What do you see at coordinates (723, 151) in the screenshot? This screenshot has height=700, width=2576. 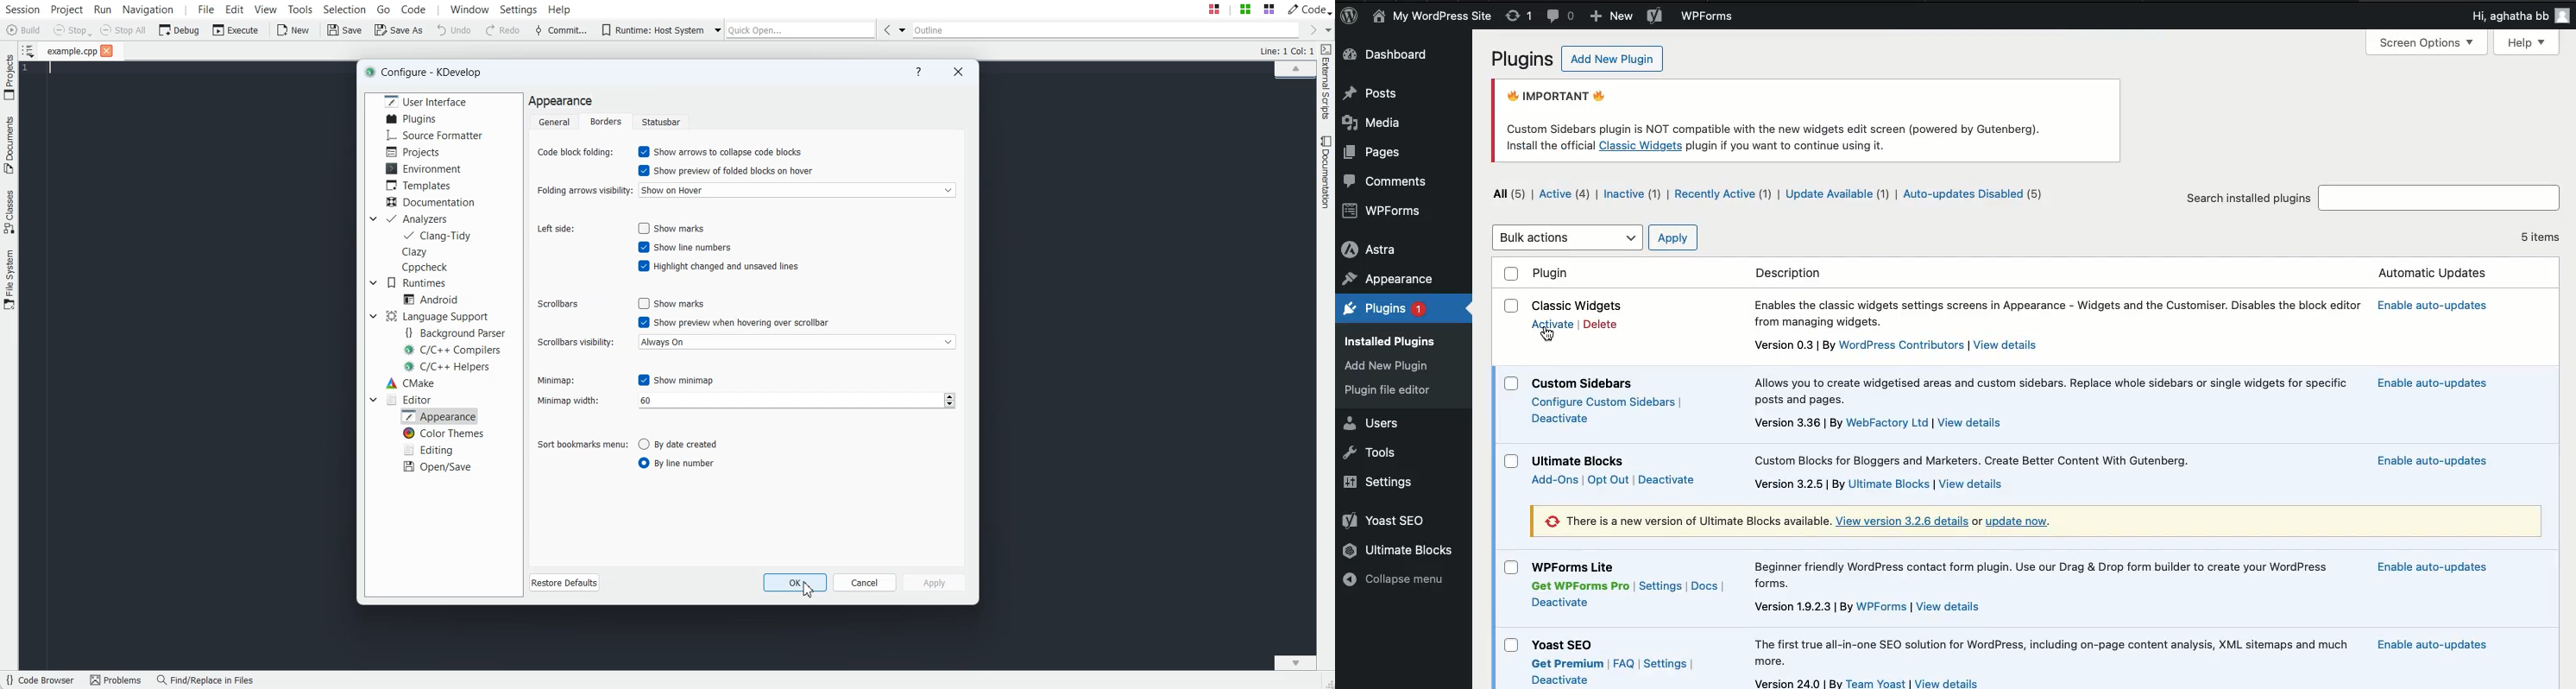 I see `Enable Show arrow to collapse code blocks` at bounding box center [723, 151].